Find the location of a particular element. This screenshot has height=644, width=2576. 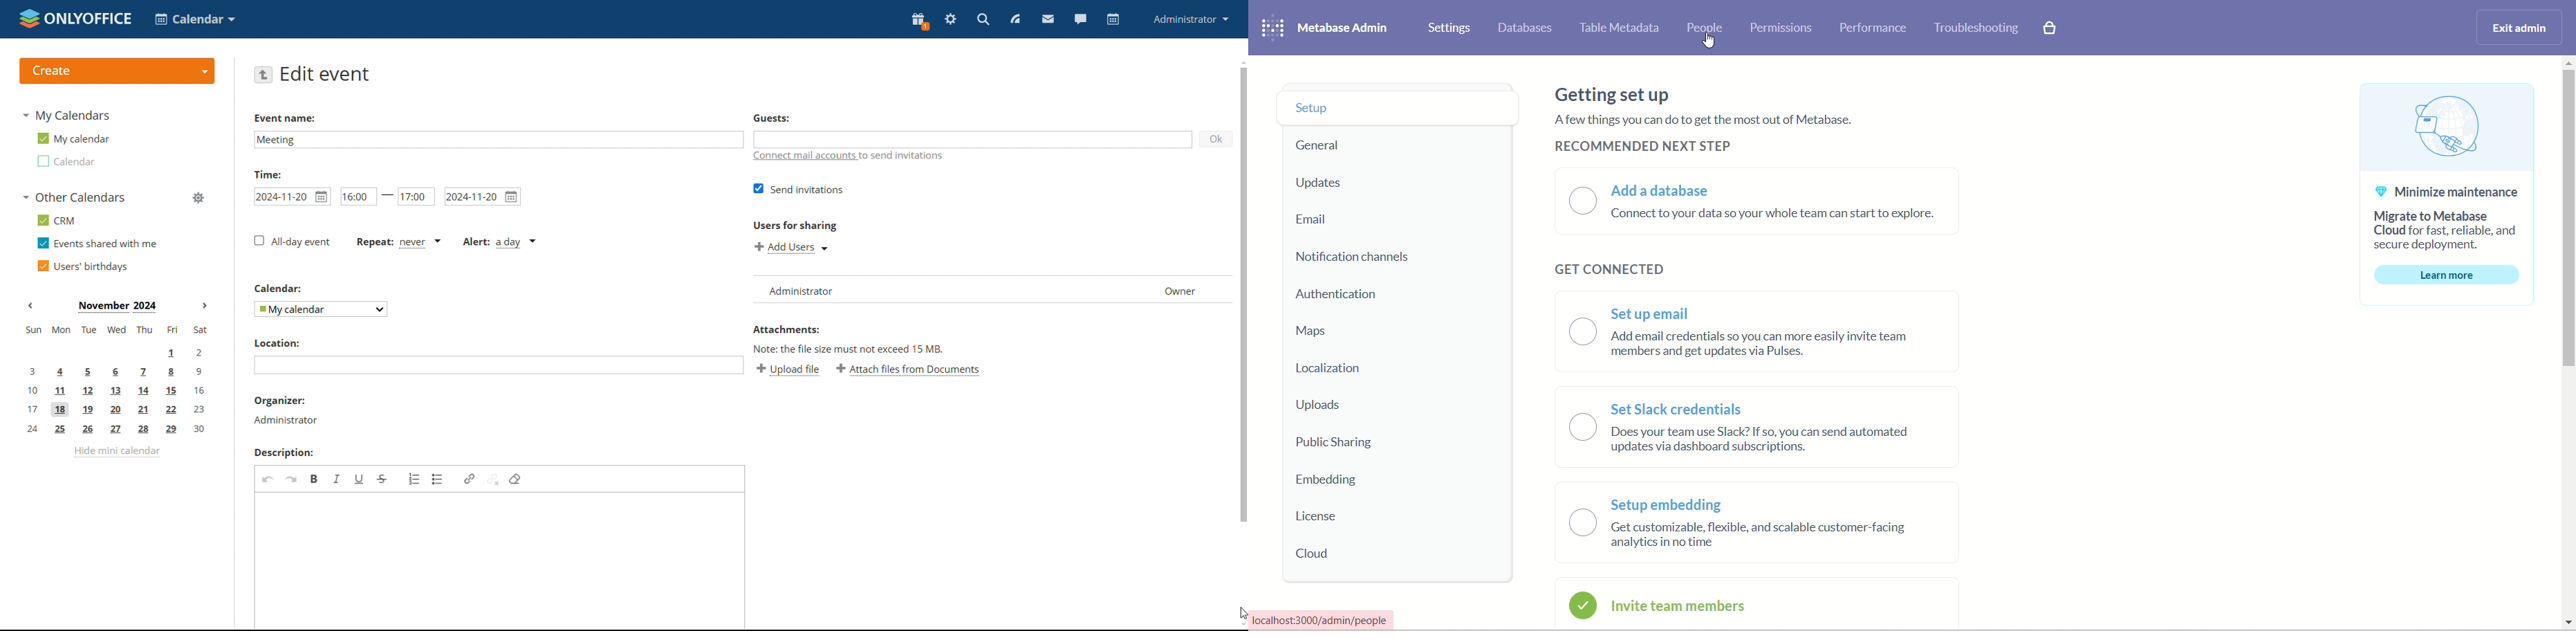

people is located at coordinates (1707, 27).